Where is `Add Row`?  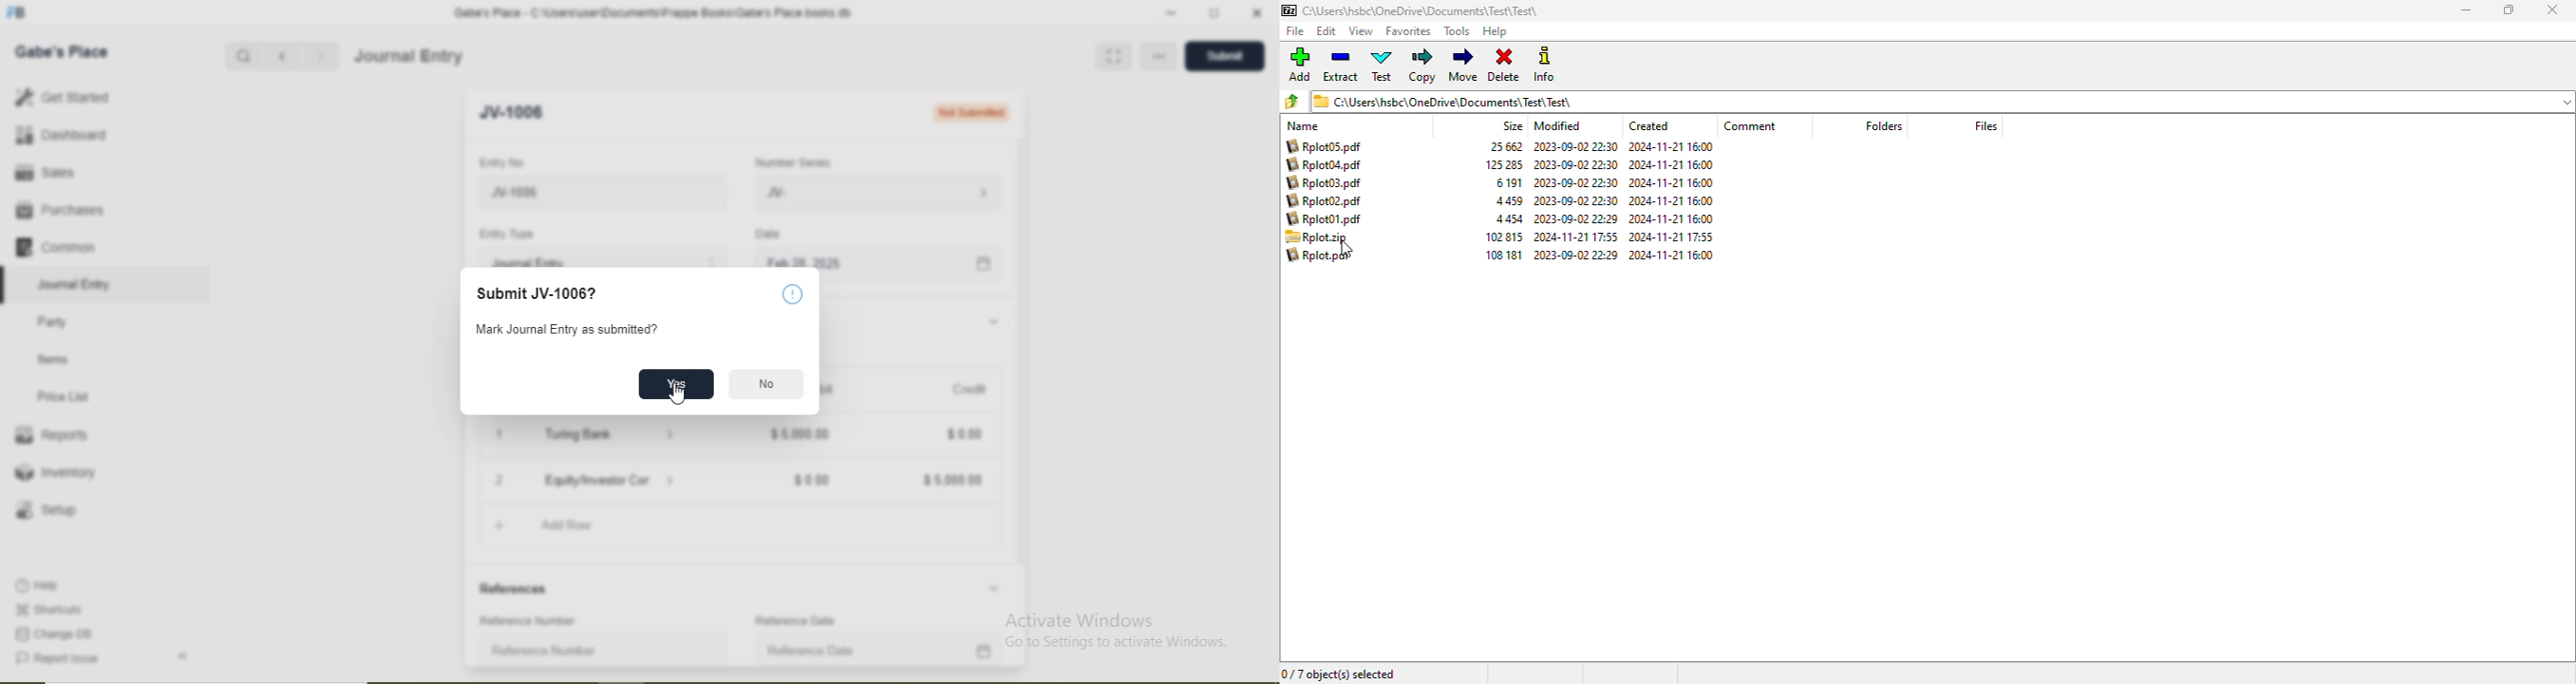
Add Row is located at coordinates (567, 525).